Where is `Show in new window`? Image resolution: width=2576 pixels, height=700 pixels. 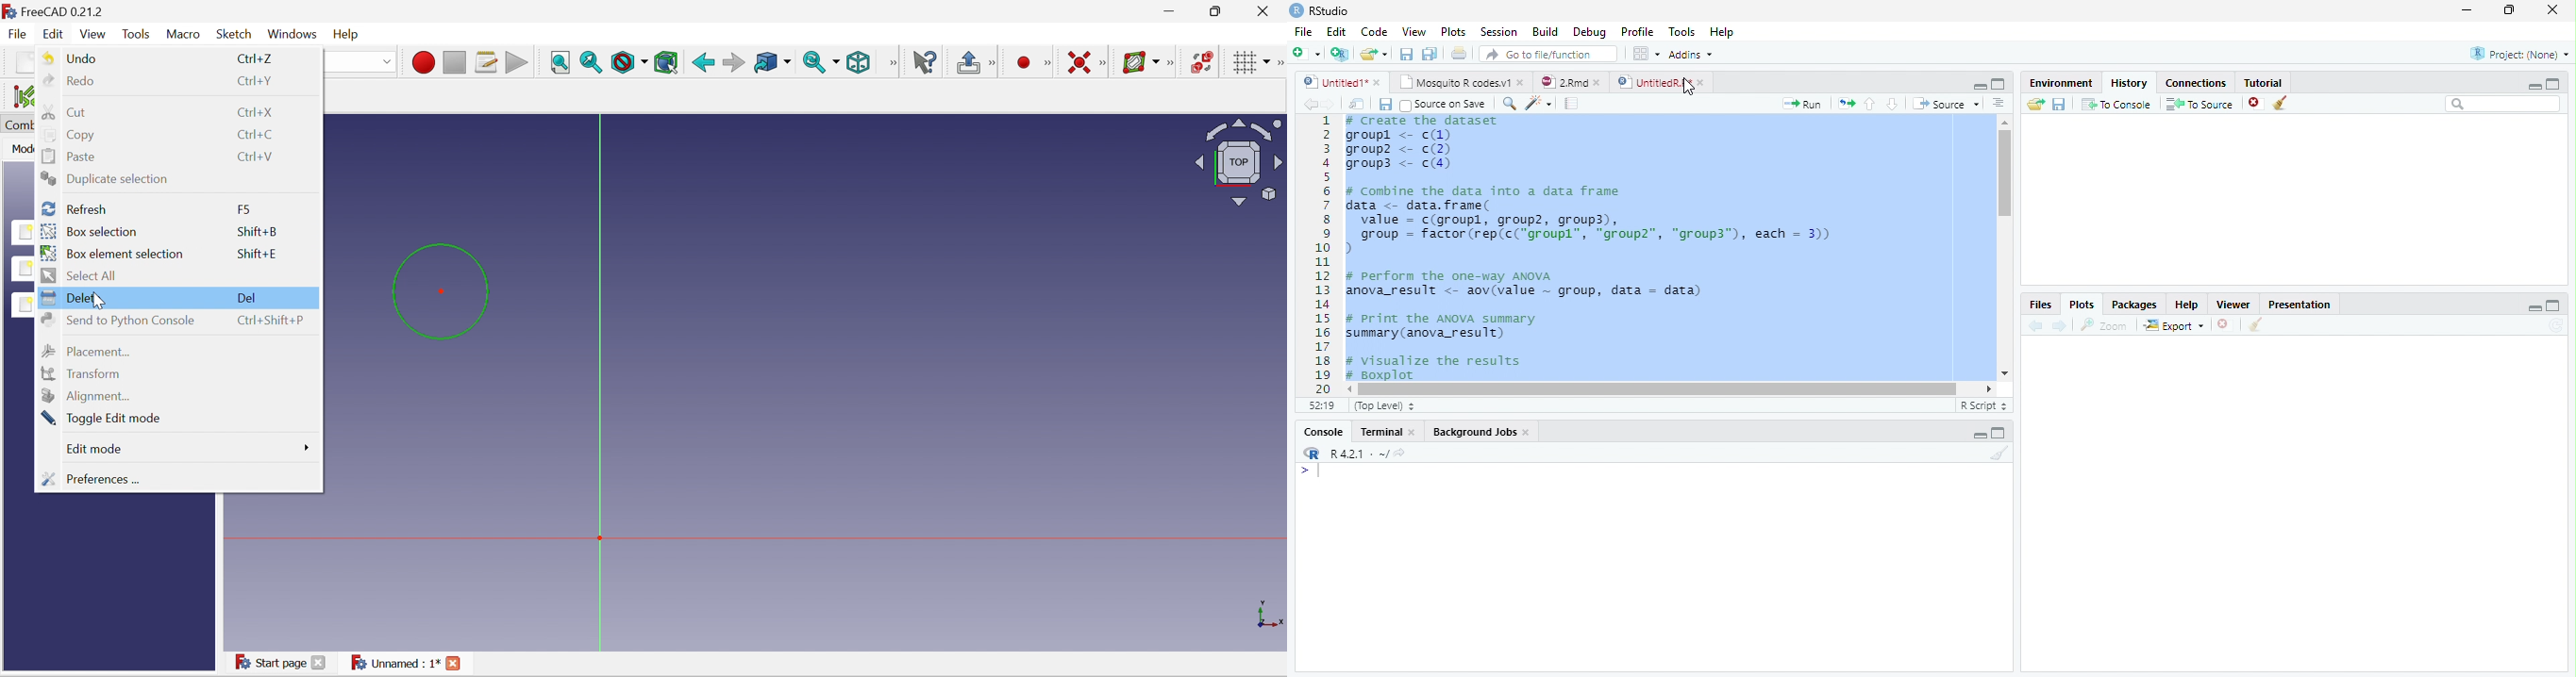 Show in new window is located at coordinates (1360, 106).